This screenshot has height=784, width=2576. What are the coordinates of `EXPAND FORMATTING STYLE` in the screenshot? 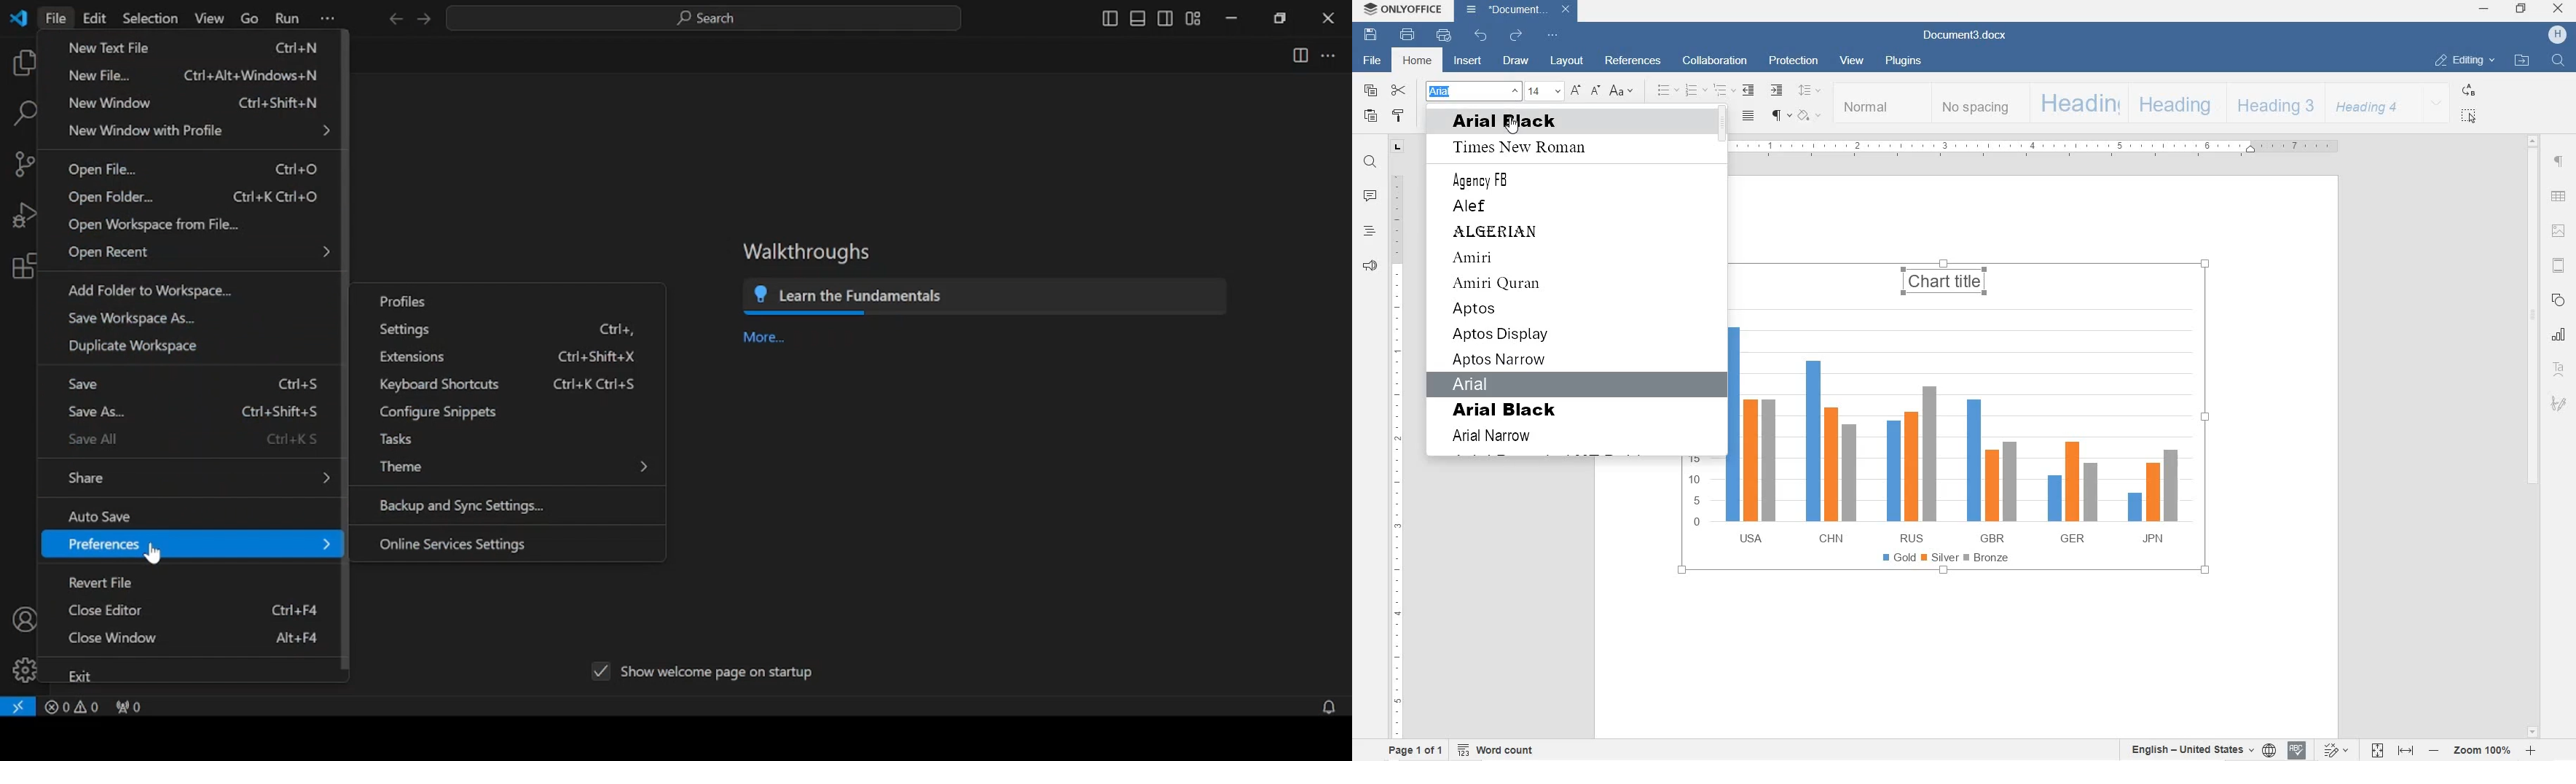 It's located at (2436, 104).